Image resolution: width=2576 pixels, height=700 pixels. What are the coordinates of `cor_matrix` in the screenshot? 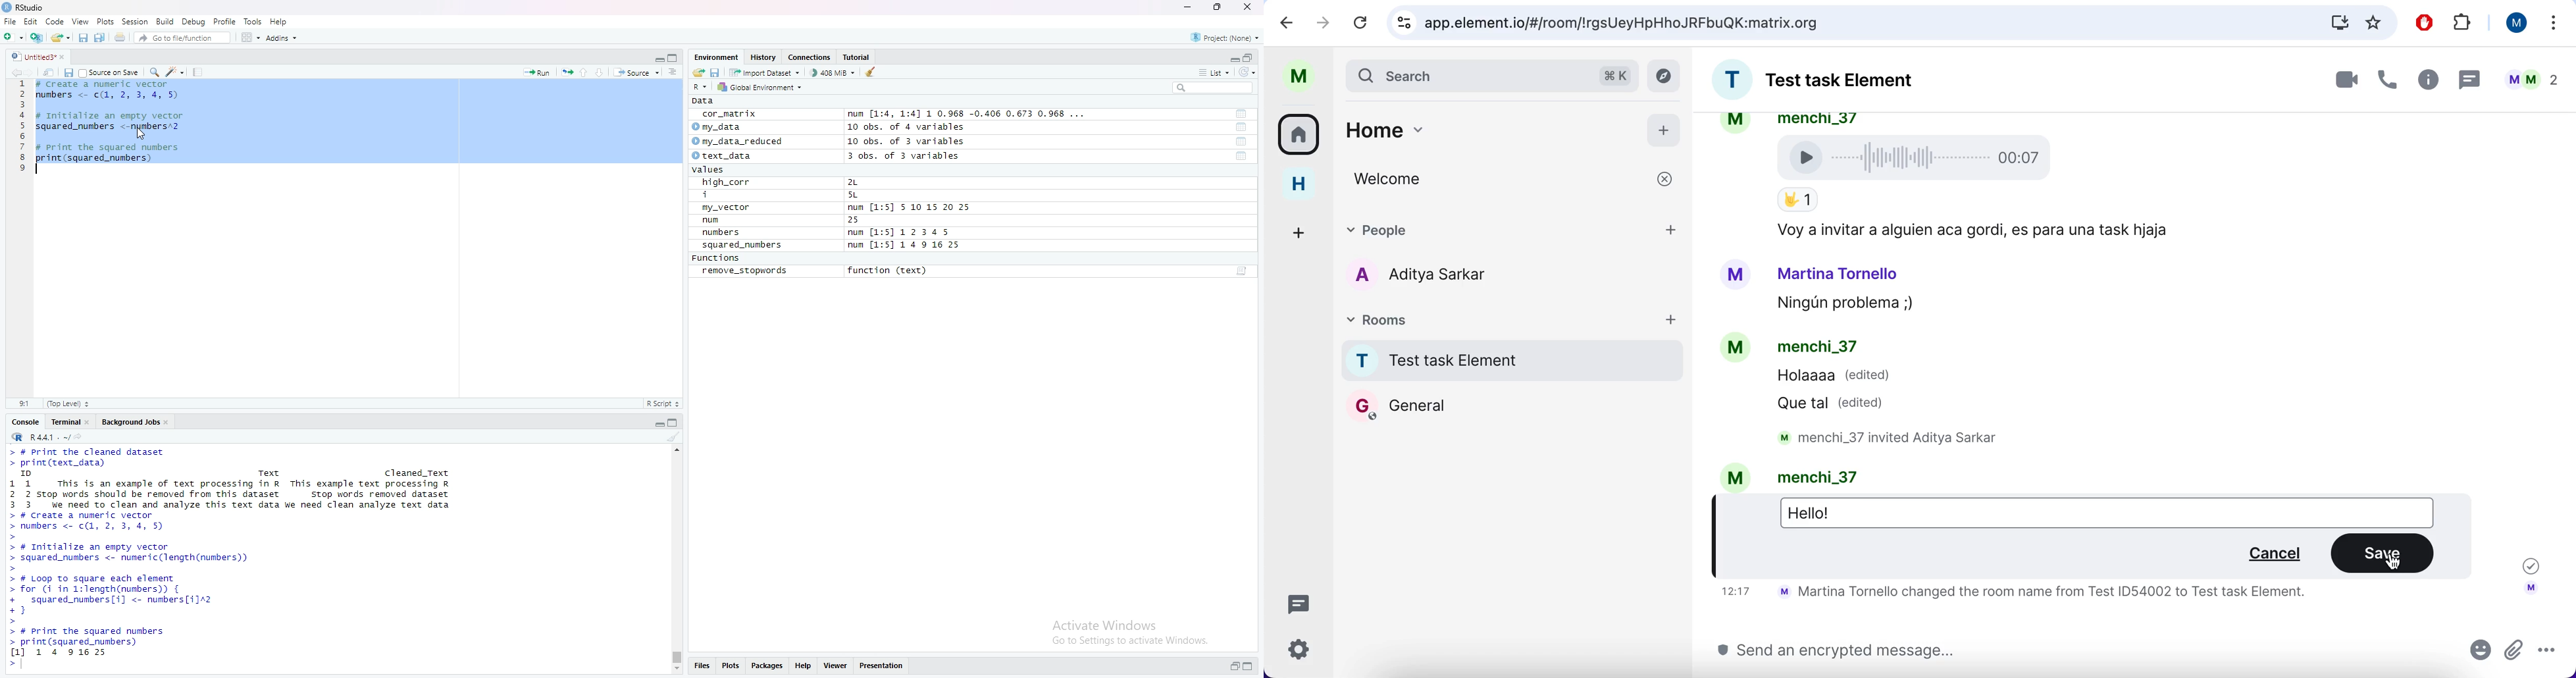 It's located at (728, 115).